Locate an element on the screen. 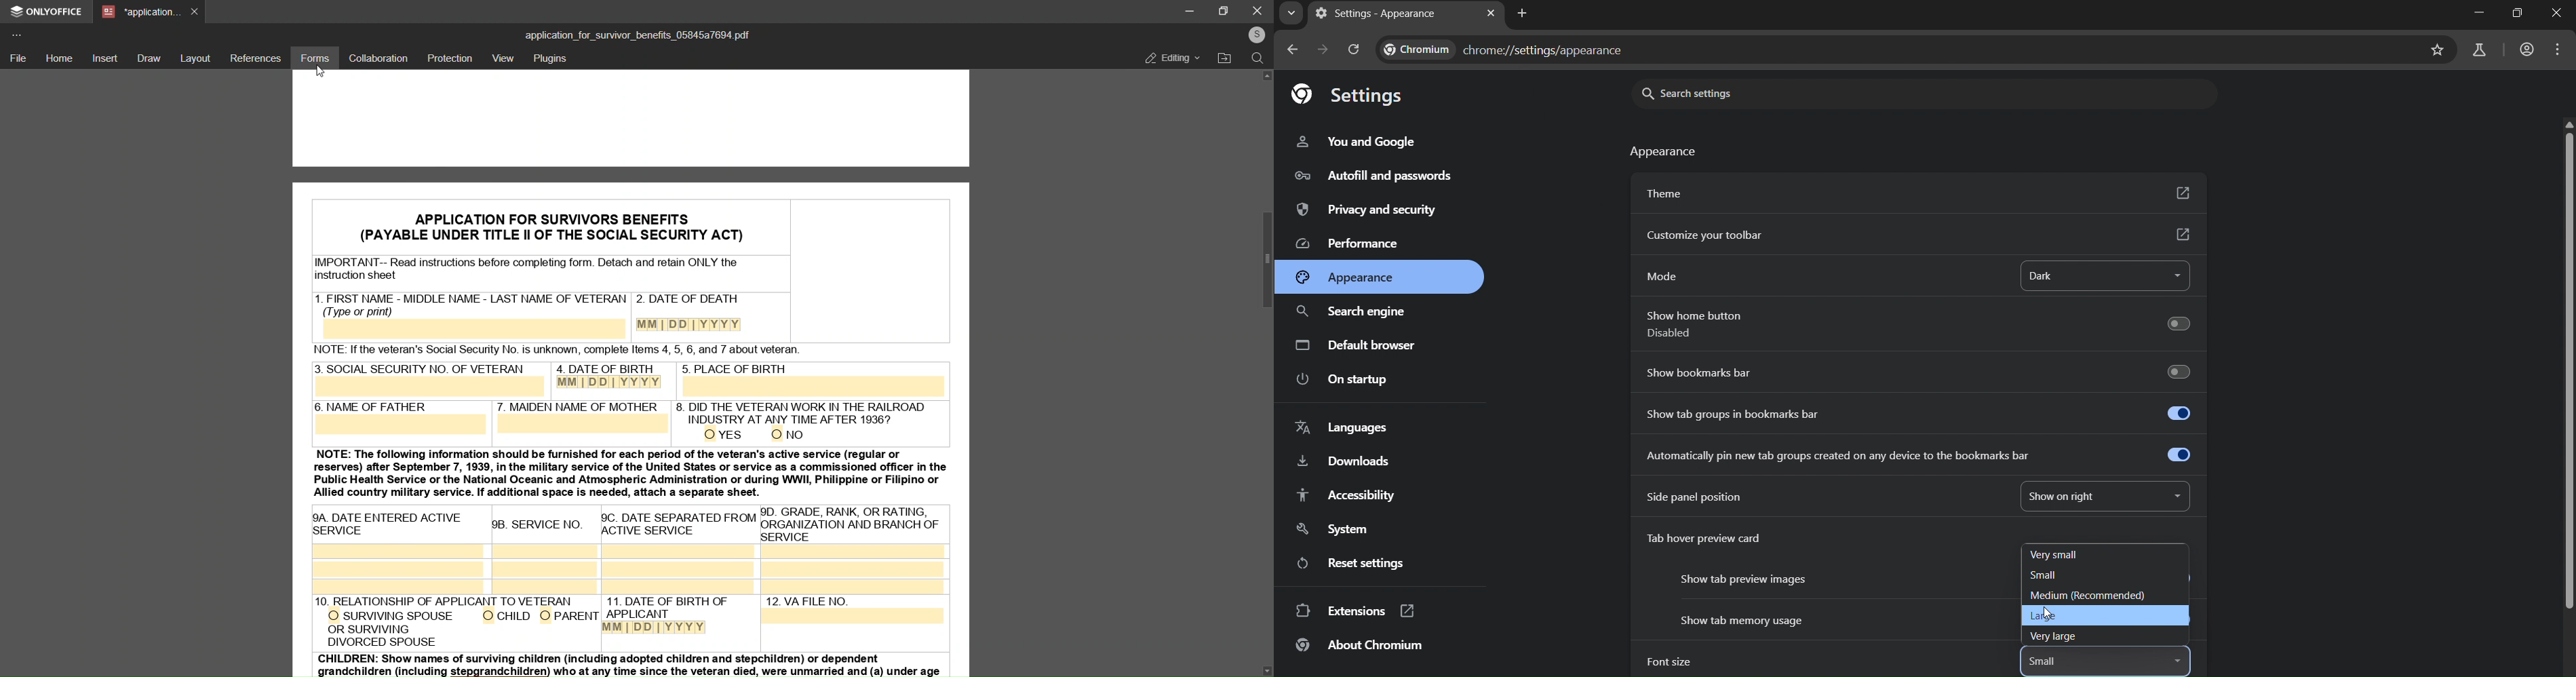  about chromium is located at coordinates (1359, 647).